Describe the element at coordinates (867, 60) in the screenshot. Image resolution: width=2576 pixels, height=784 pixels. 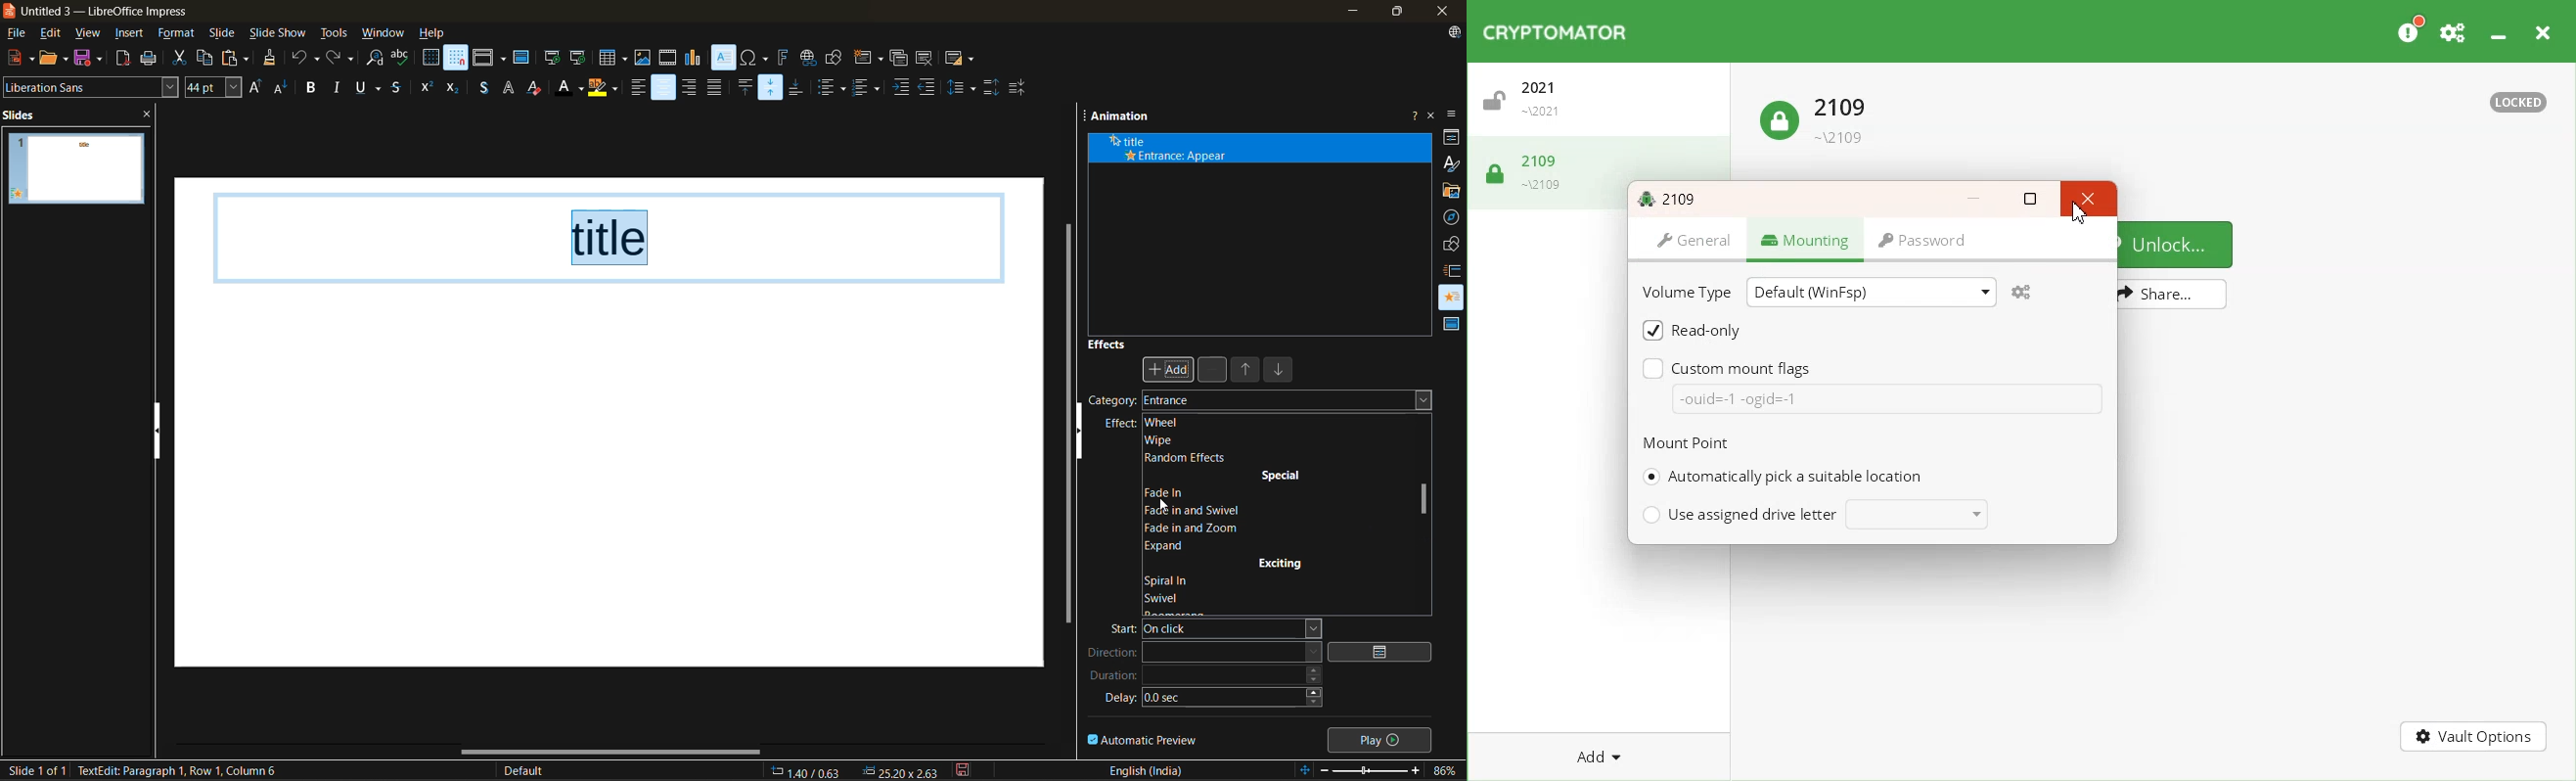
I see `new slide` at that location.